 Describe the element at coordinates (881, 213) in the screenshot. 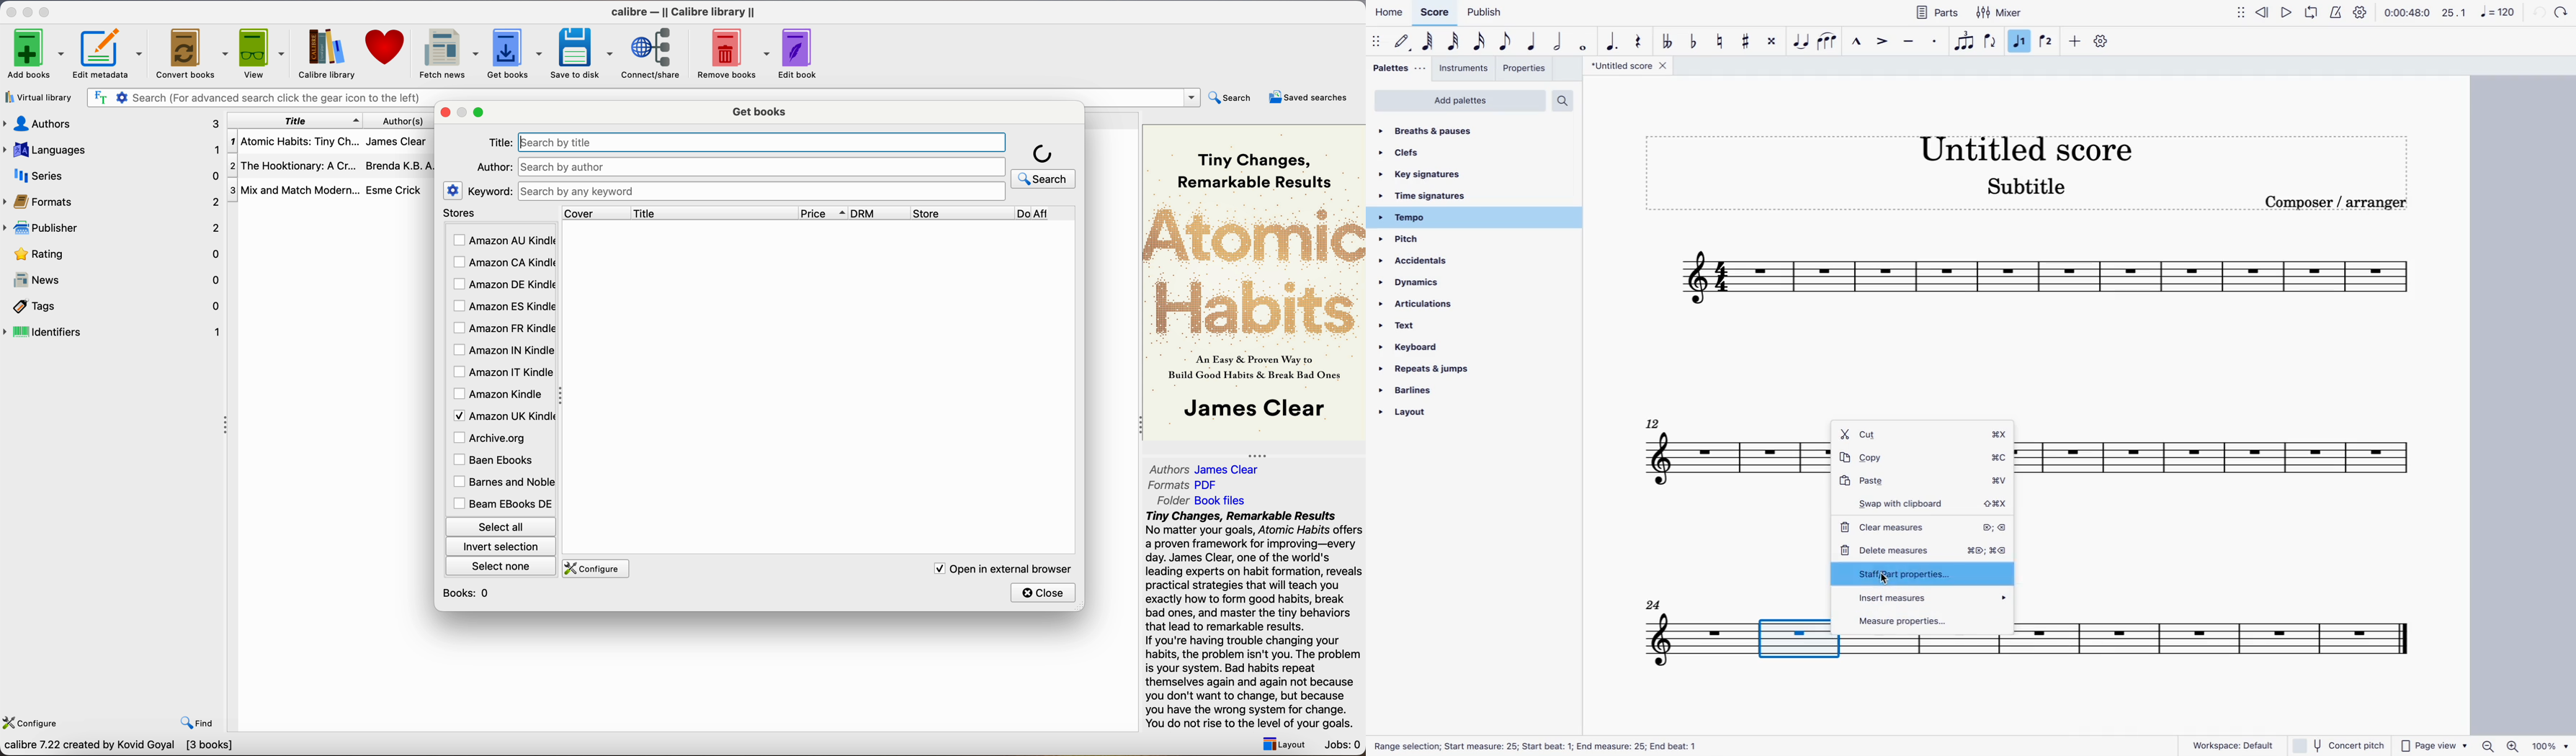

I see `DRM` at that location.